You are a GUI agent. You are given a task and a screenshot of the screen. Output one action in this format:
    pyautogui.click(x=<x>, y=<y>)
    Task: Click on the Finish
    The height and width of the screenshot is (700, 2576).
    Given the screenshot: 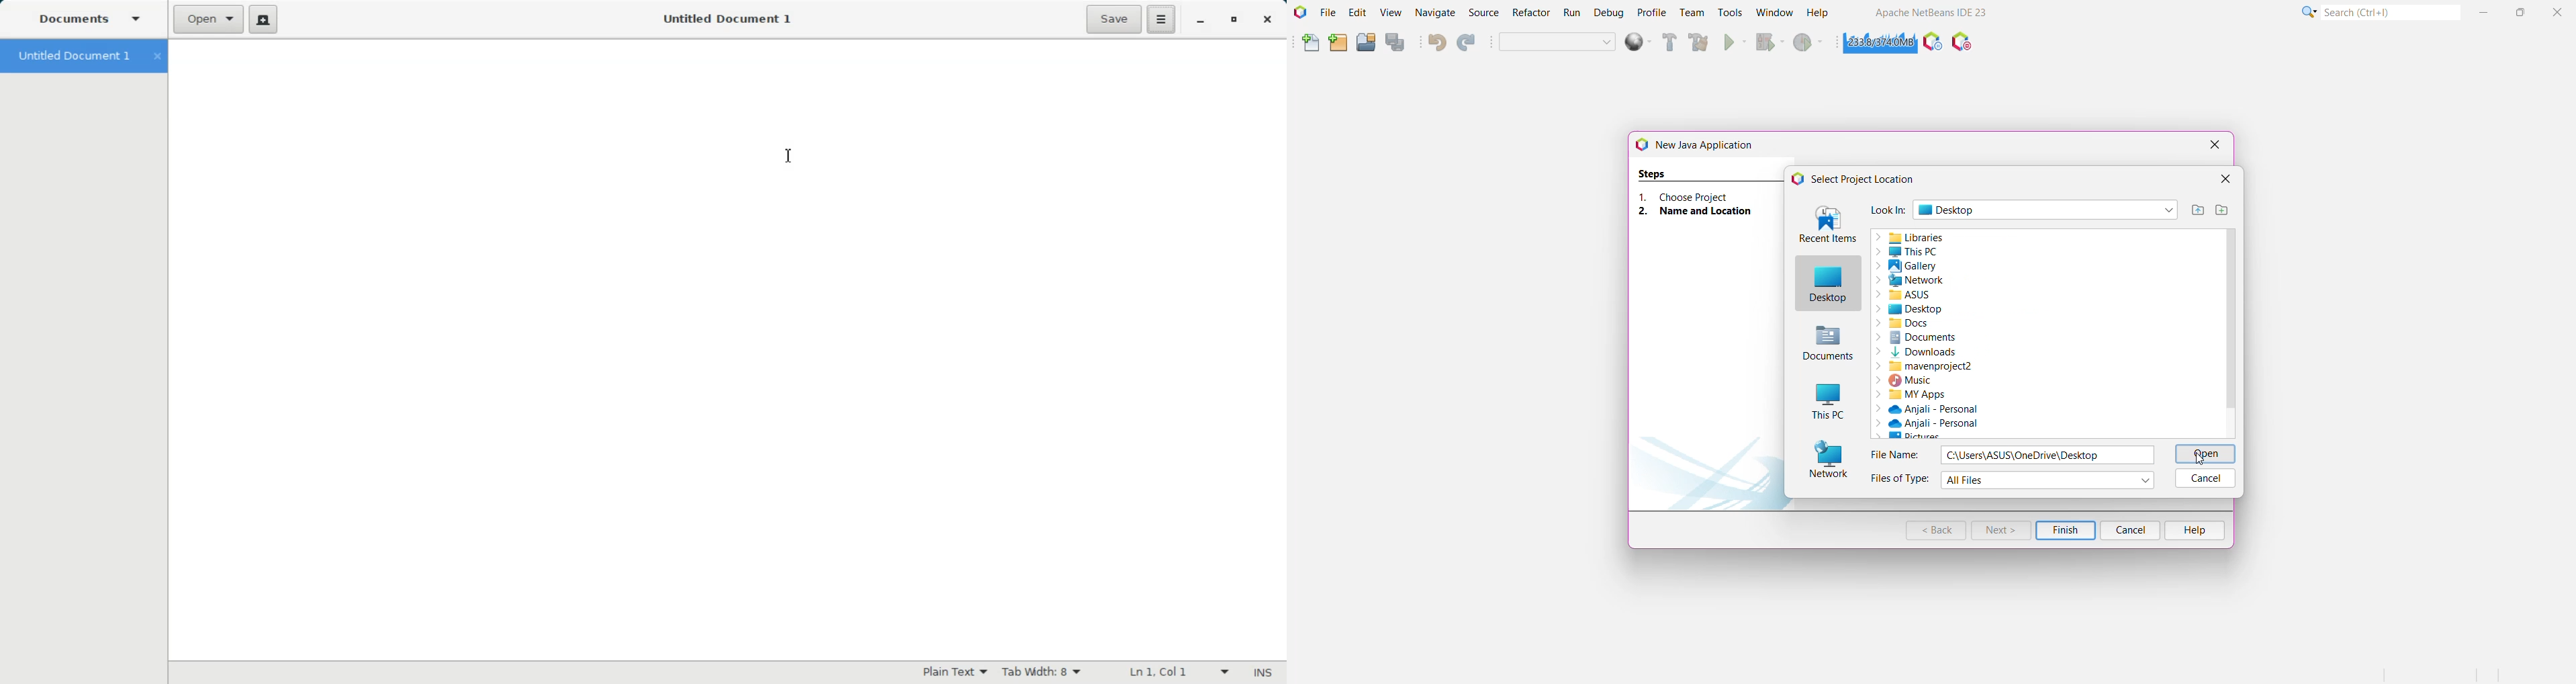 What is the action you would take?
    pyautogui.click(x=2066, y=530)
    